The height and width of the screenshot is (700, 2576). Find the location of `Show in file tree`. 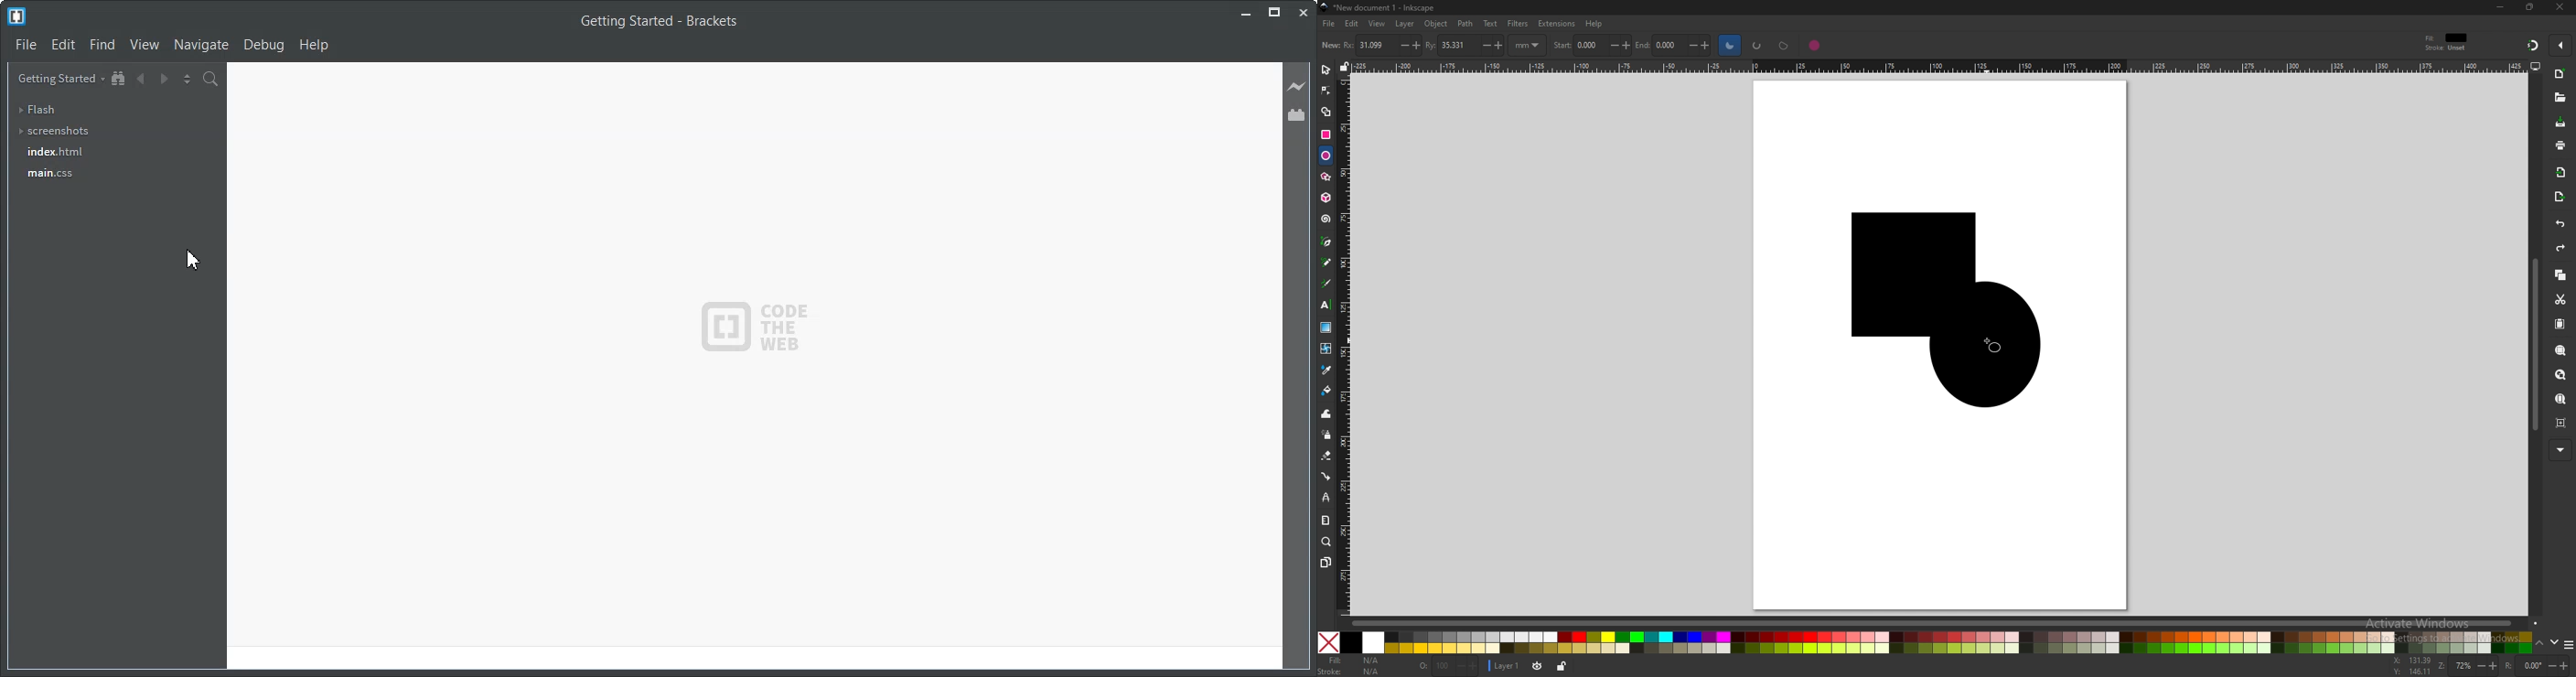

Show in file tree is located at coordinates (119, 79).